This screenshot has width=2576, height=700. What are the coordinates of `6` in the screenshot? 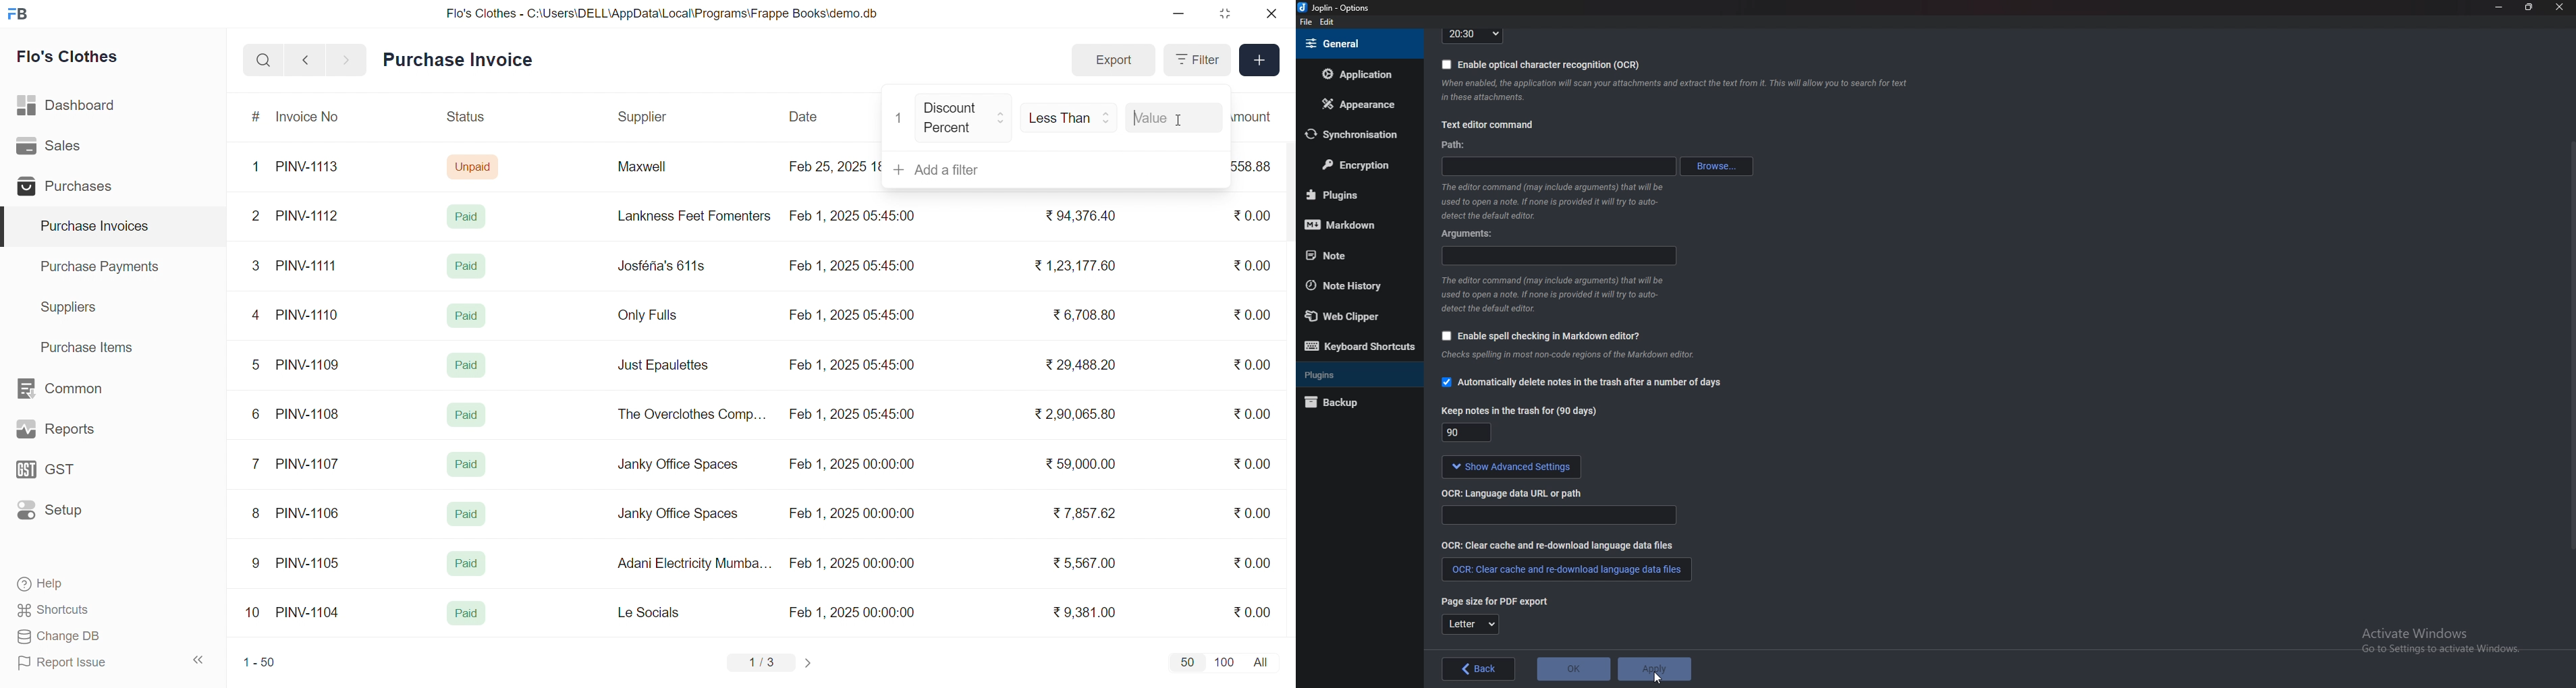 It's located at (256, 413).